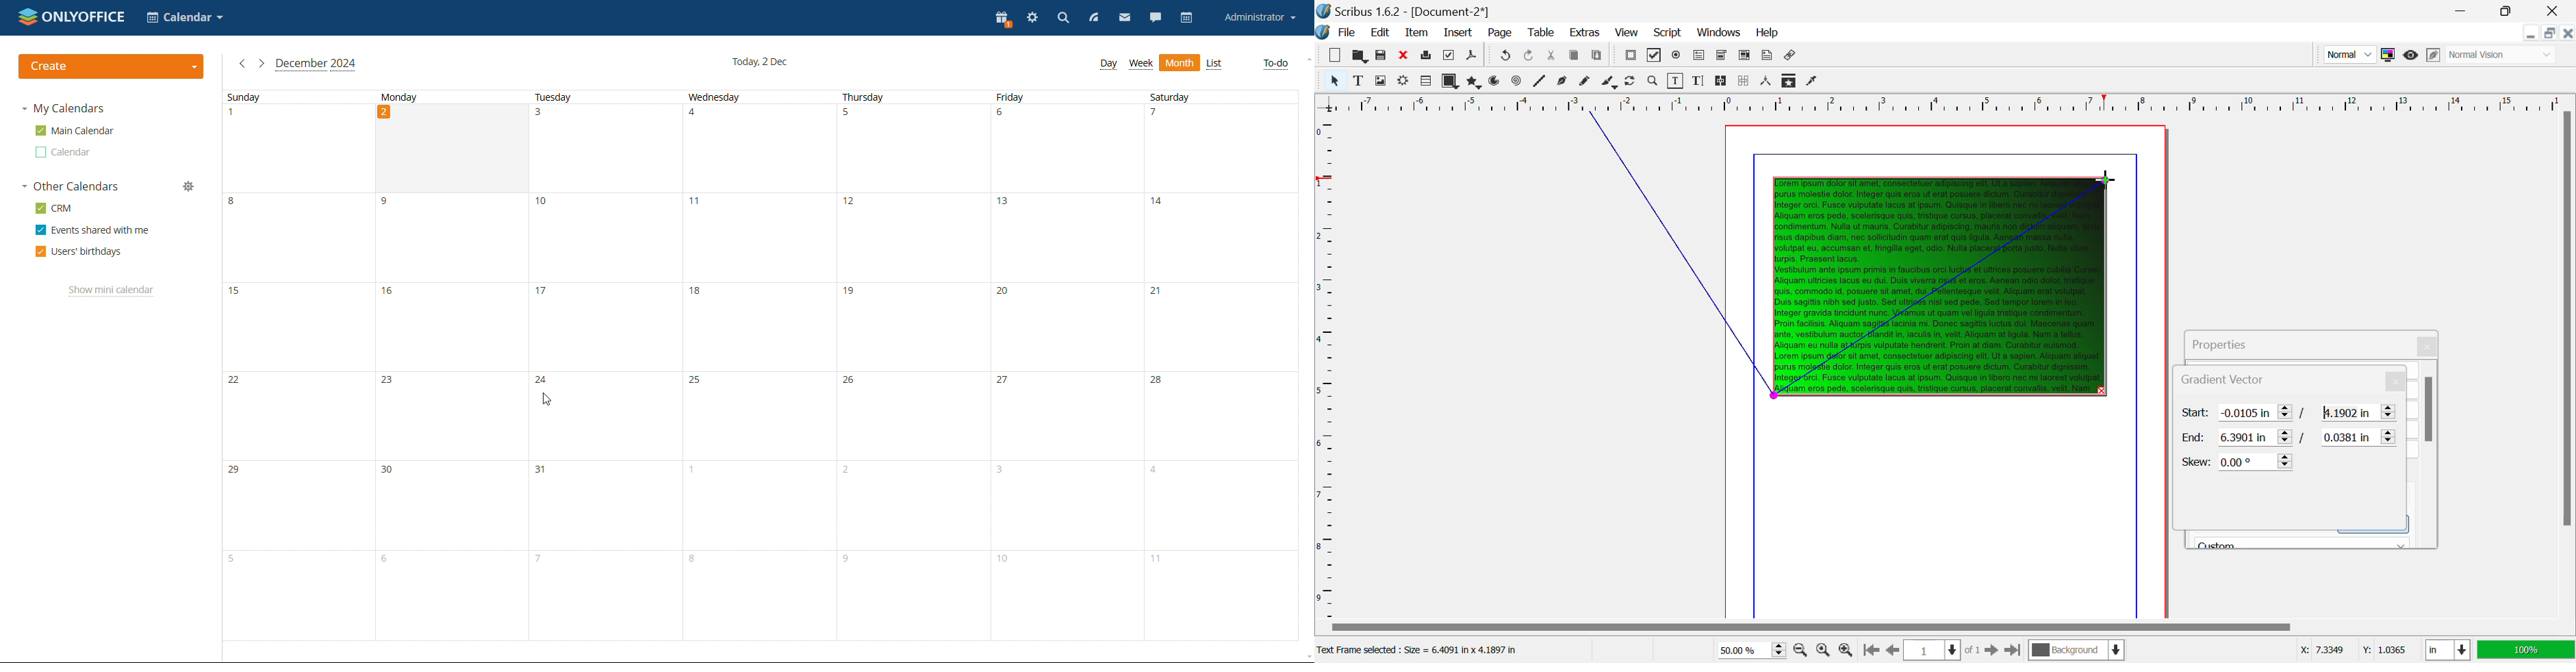 This screenshot has height=672, width=2576. What do you see at coordinates (1091, 18) in the screenshot?
I see `feed` at bounding box center [1091, 18].